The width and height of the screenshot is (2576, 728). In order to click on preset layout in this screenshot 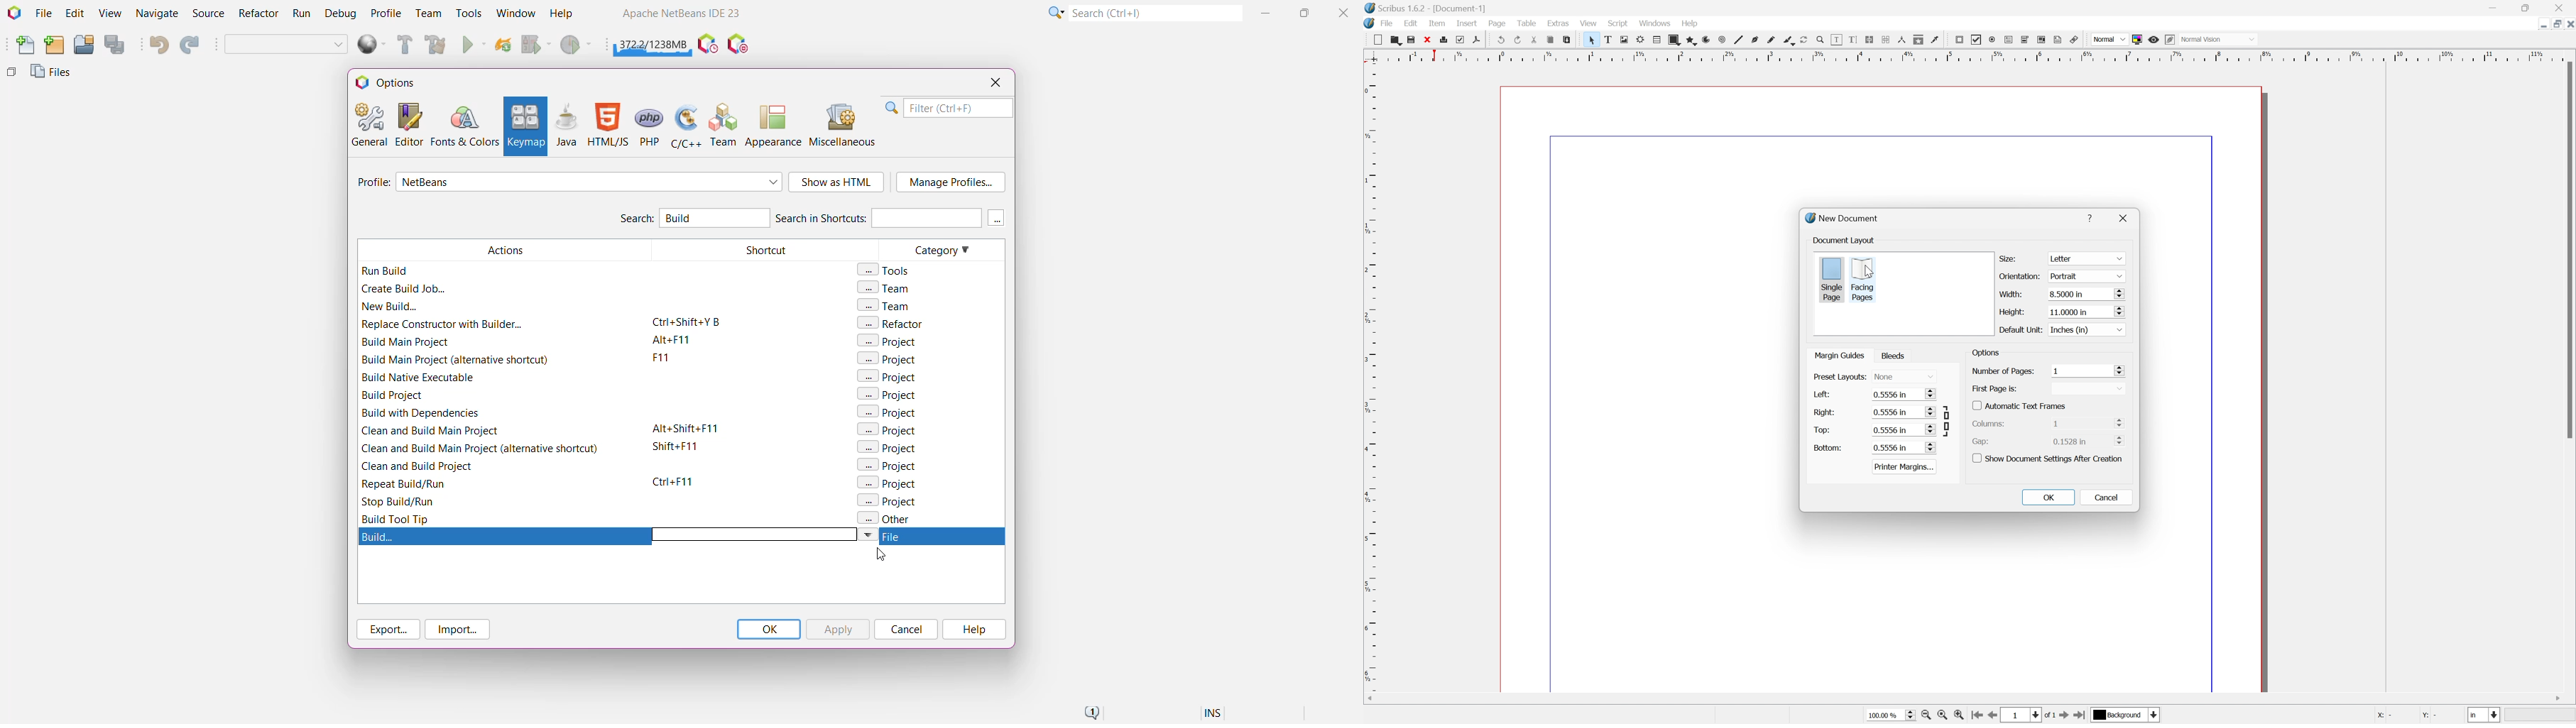, I will do `click(1839, 377)`.